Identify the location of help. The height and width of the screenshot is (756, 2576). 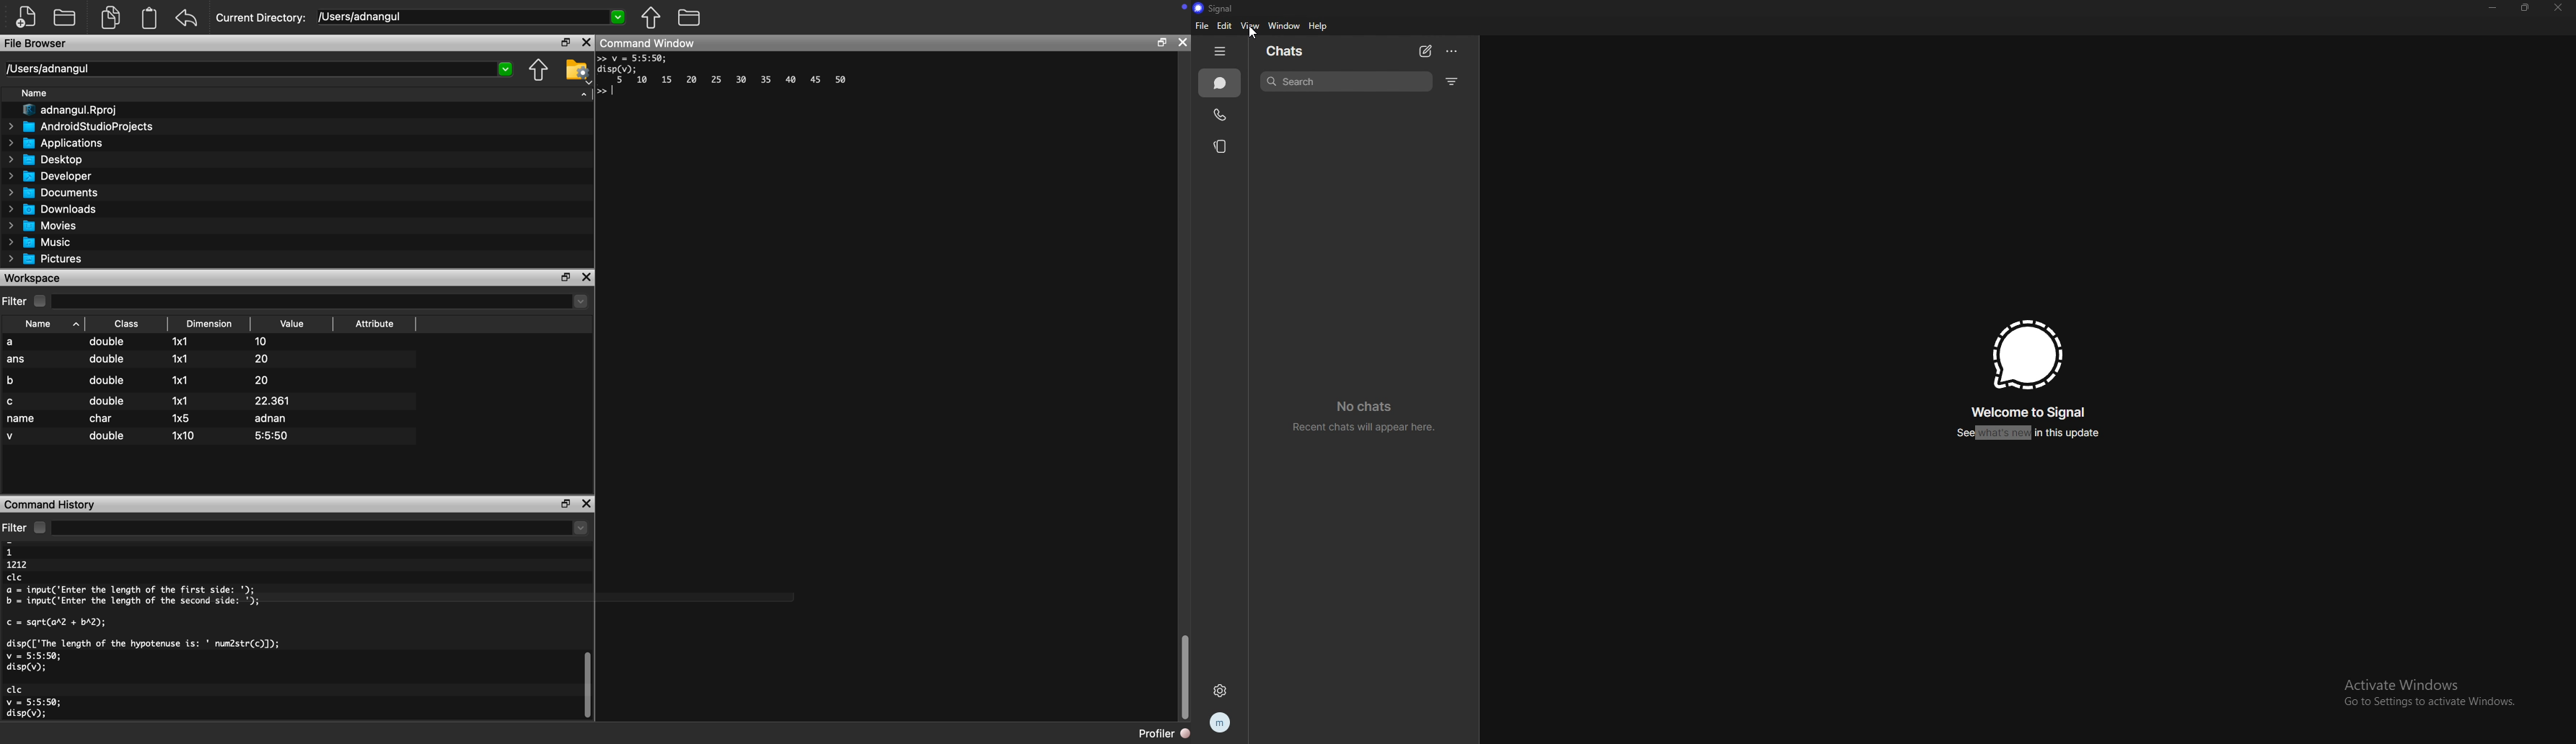
(1318, 27).